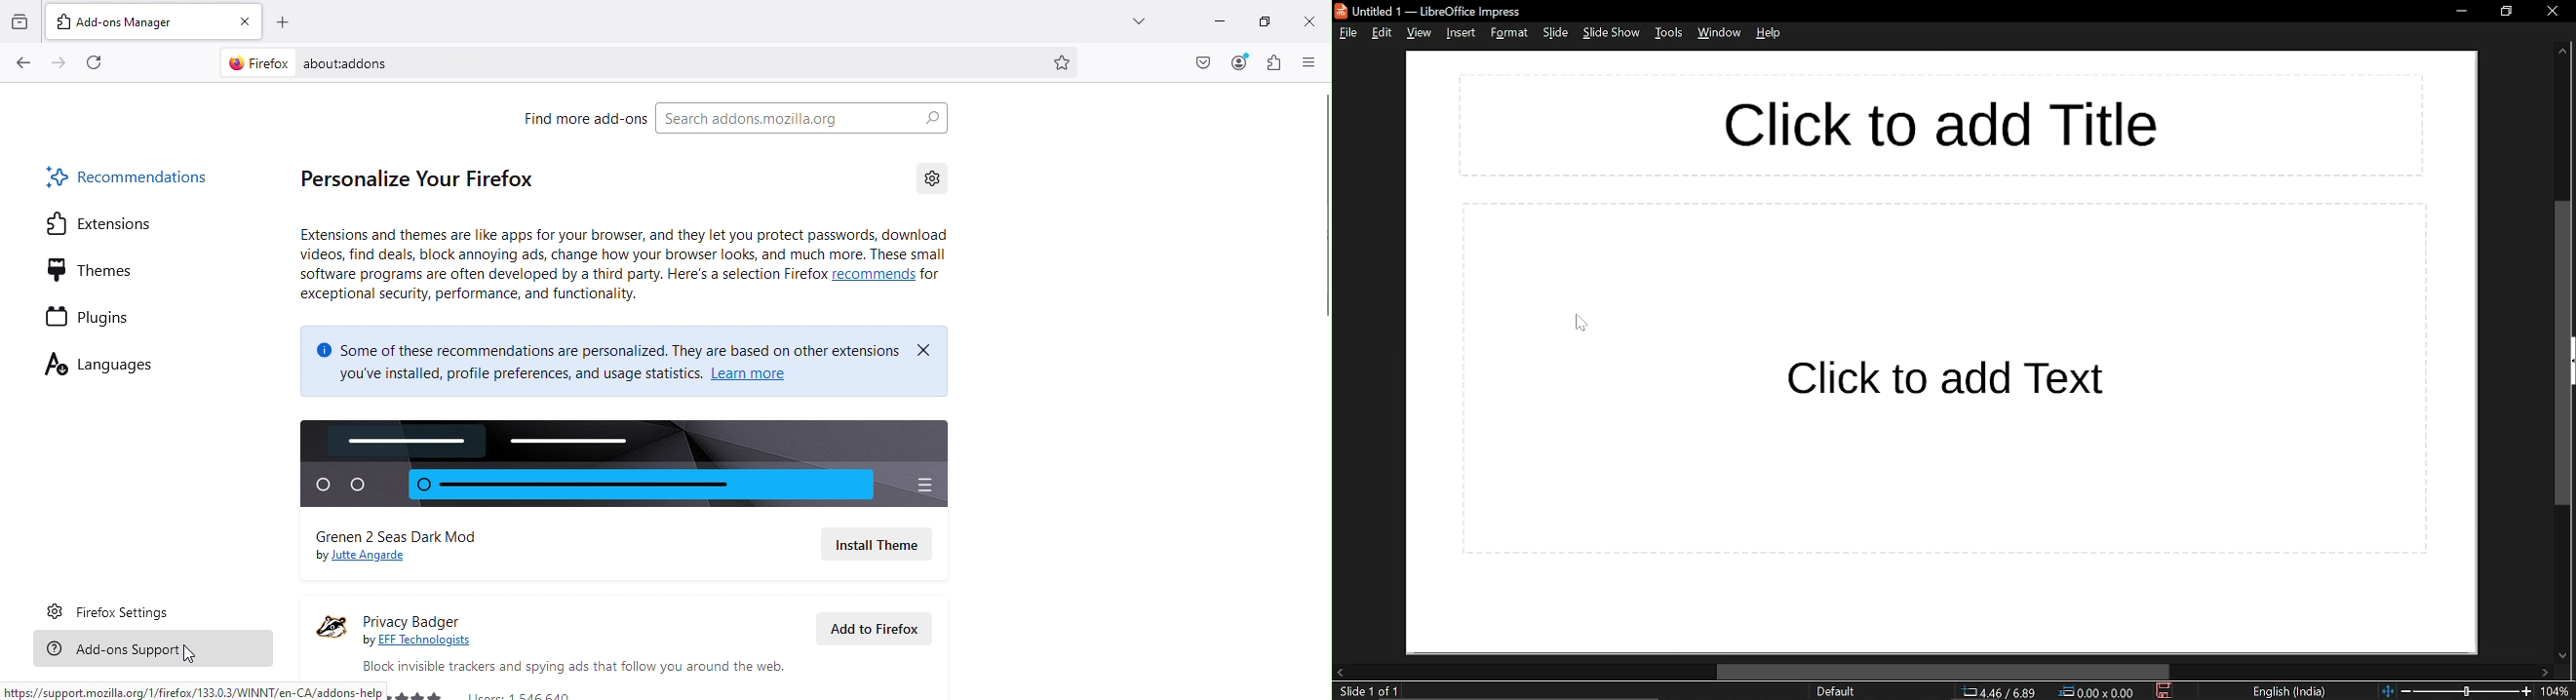 This screenshot has width=2576, height=700. Describe the element at coordinates (1308, 60) in the screenshot. I see `Open application menu` at that location.